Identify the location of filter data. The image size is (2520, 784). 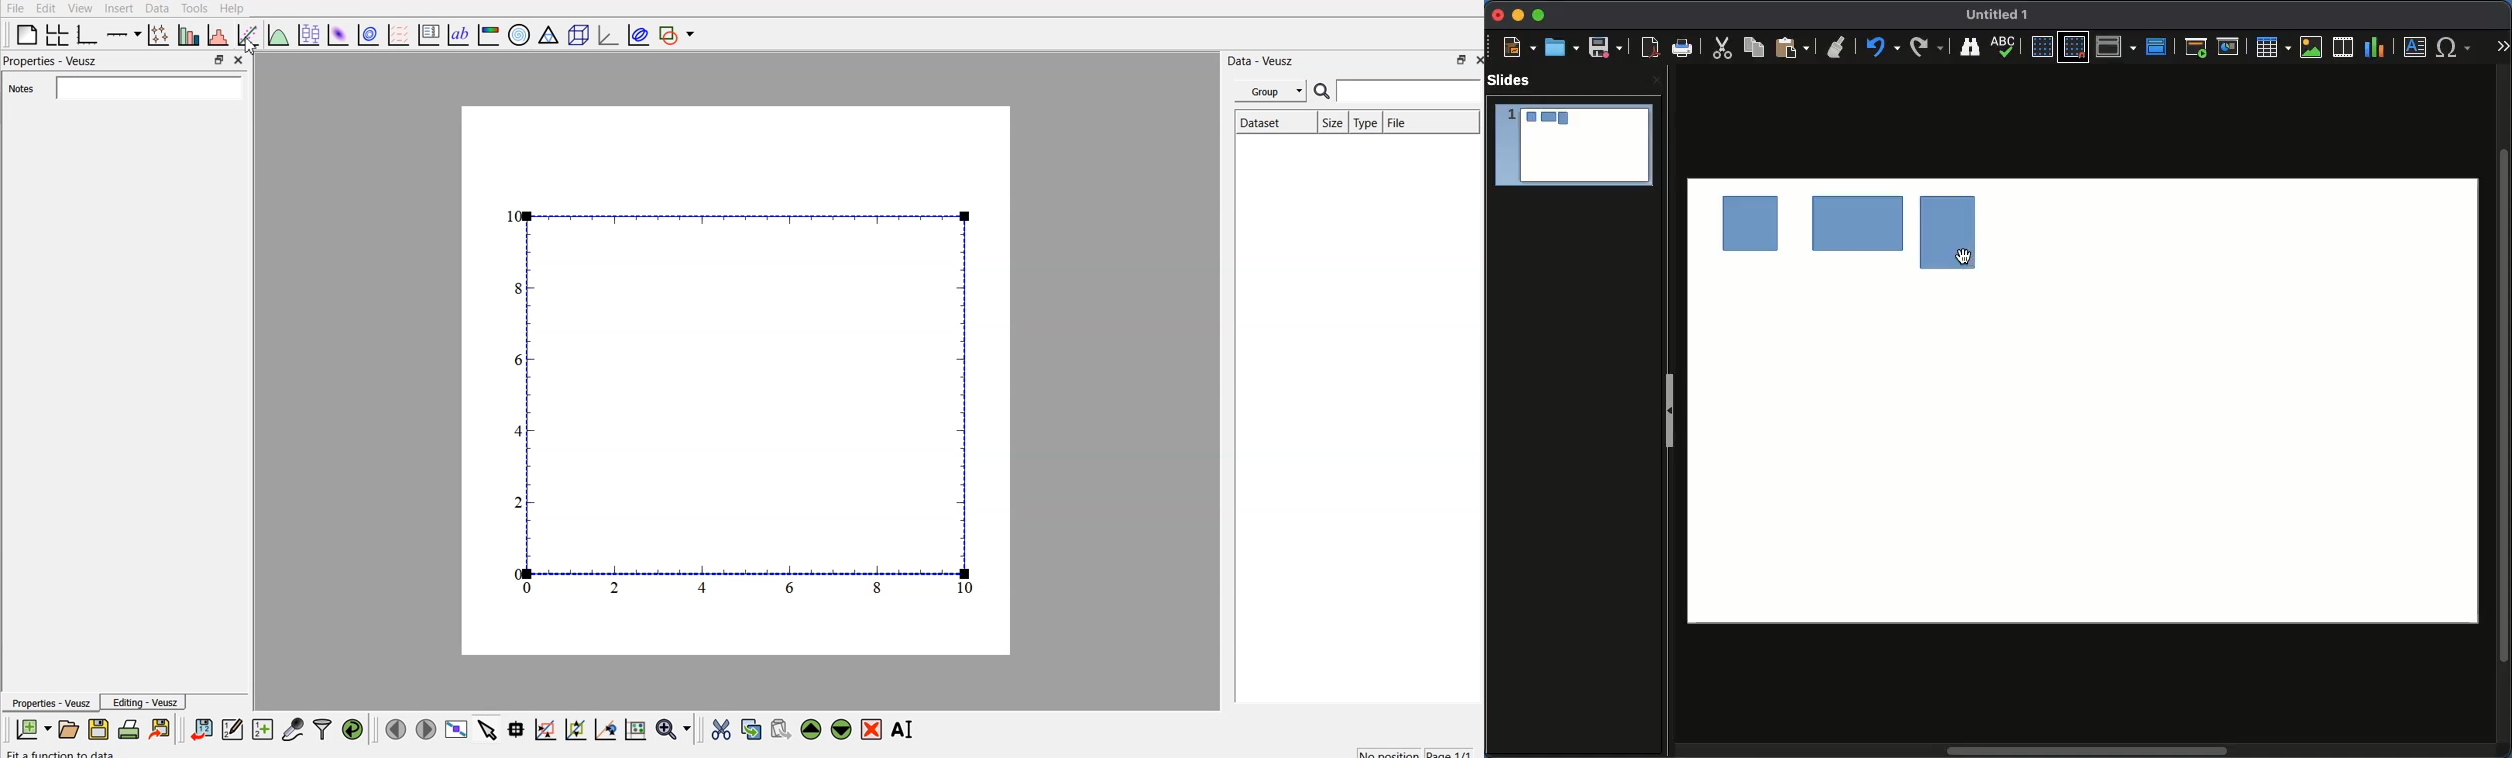
(324, 731).